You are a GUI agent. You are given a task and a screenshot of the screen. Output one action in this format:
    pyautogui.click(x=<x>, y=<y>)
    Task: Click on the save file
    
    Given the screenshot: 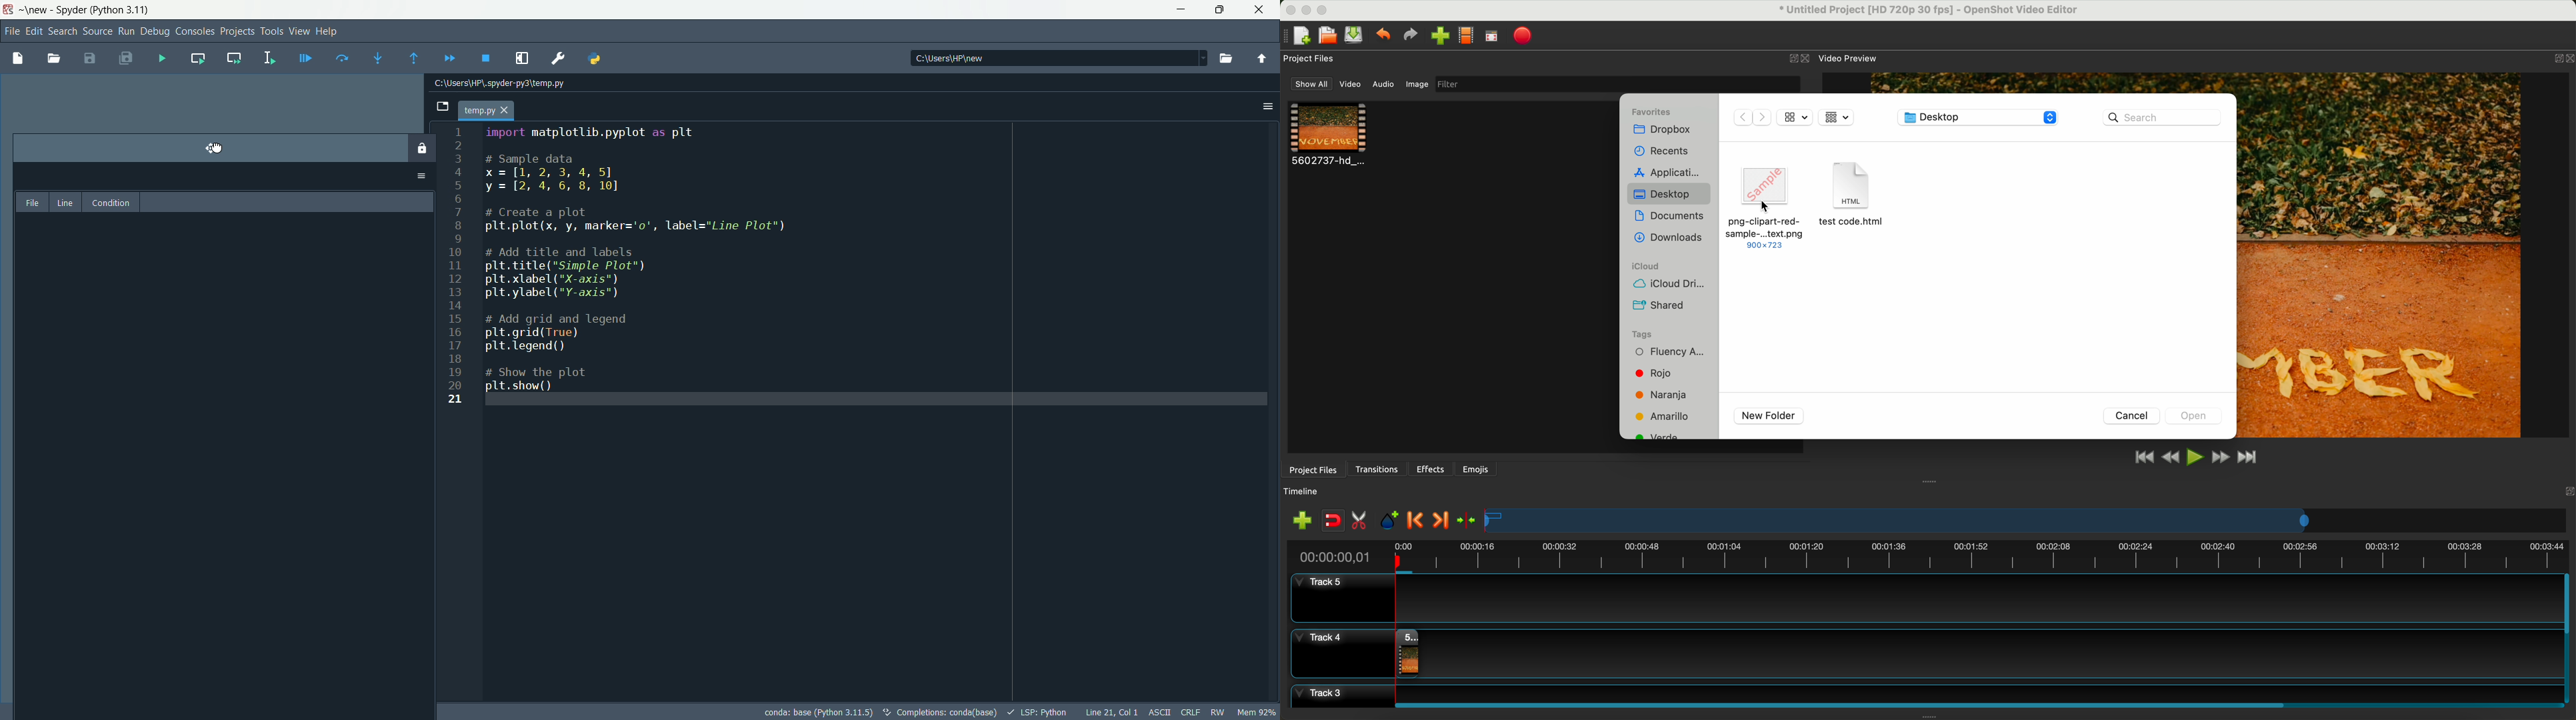 What is the action you would take?
    pyautogui.click(x=90, y=59)
    